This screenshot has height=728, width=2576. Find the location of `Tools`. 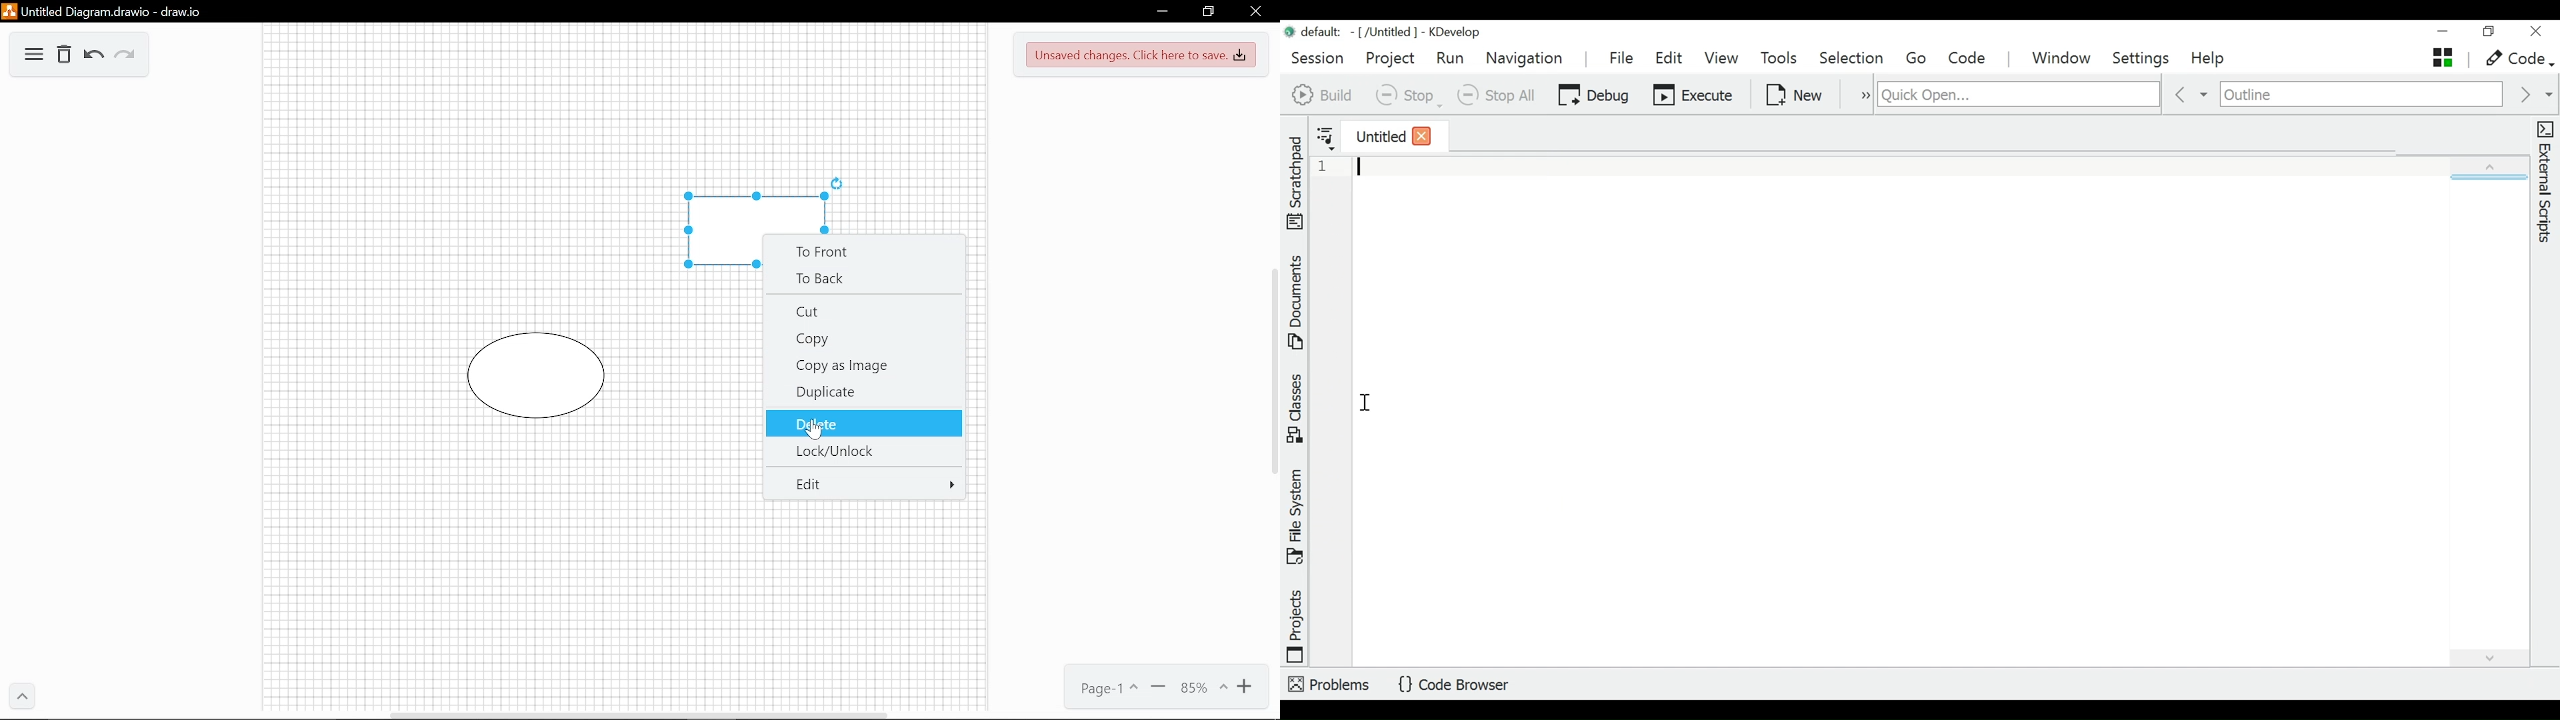

Tools is located at coordinates (1778, 59).